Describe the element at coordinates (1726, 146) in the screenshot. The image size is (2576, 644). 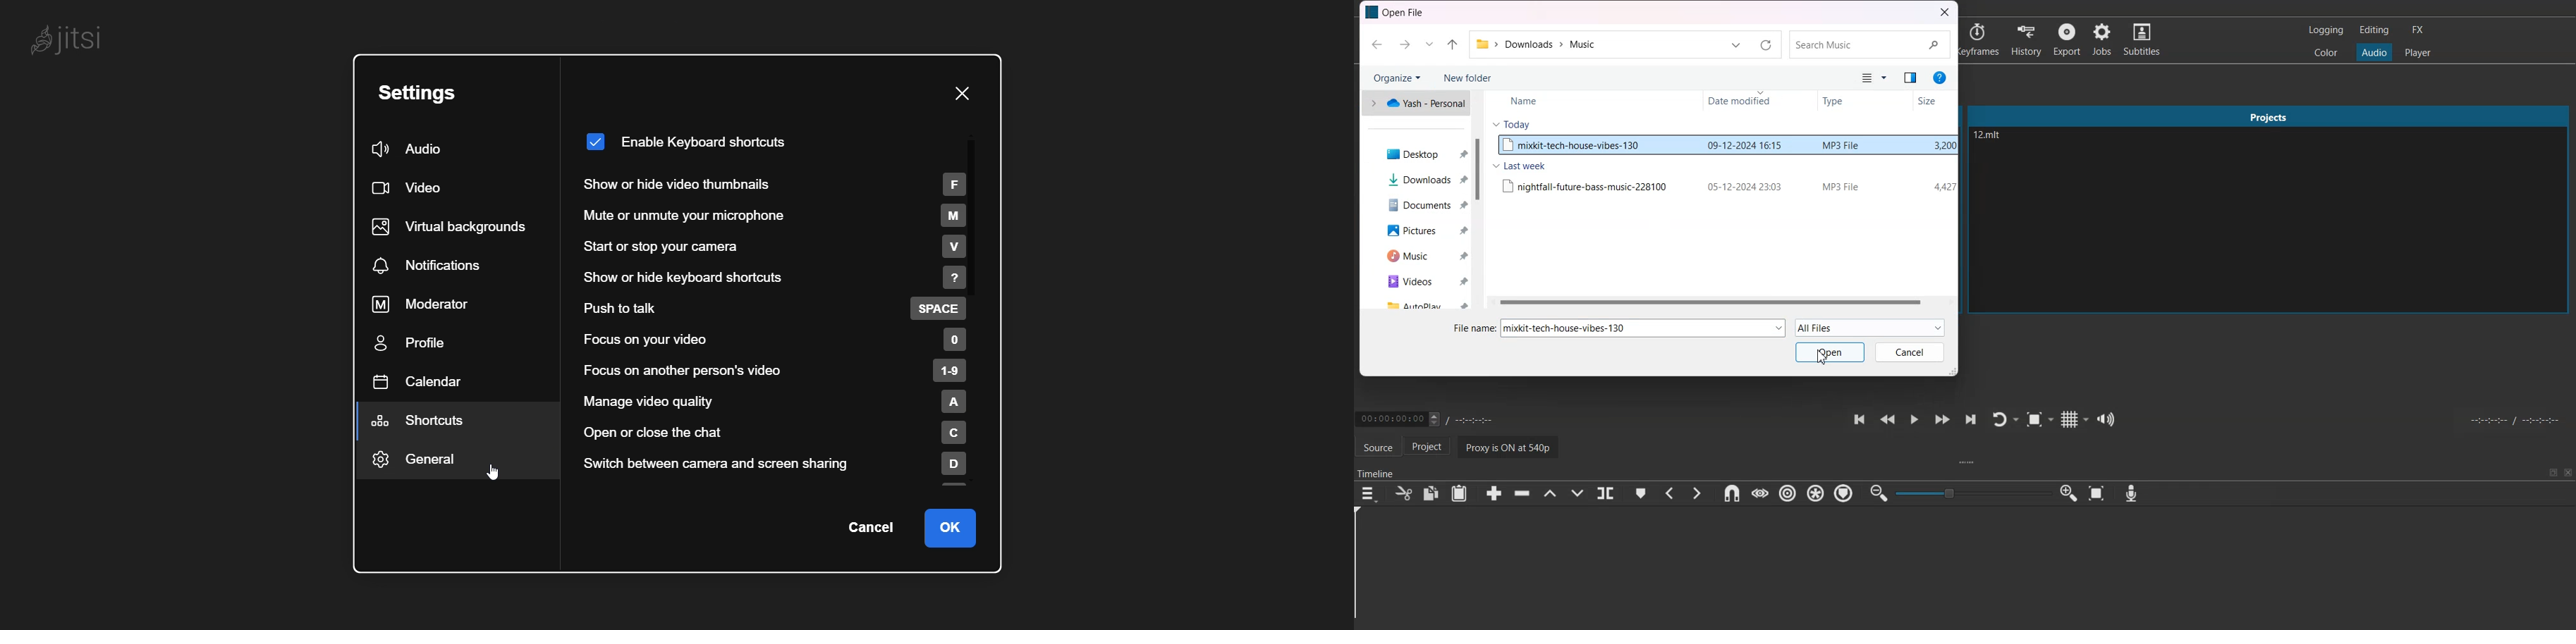
I see `File` at that location.